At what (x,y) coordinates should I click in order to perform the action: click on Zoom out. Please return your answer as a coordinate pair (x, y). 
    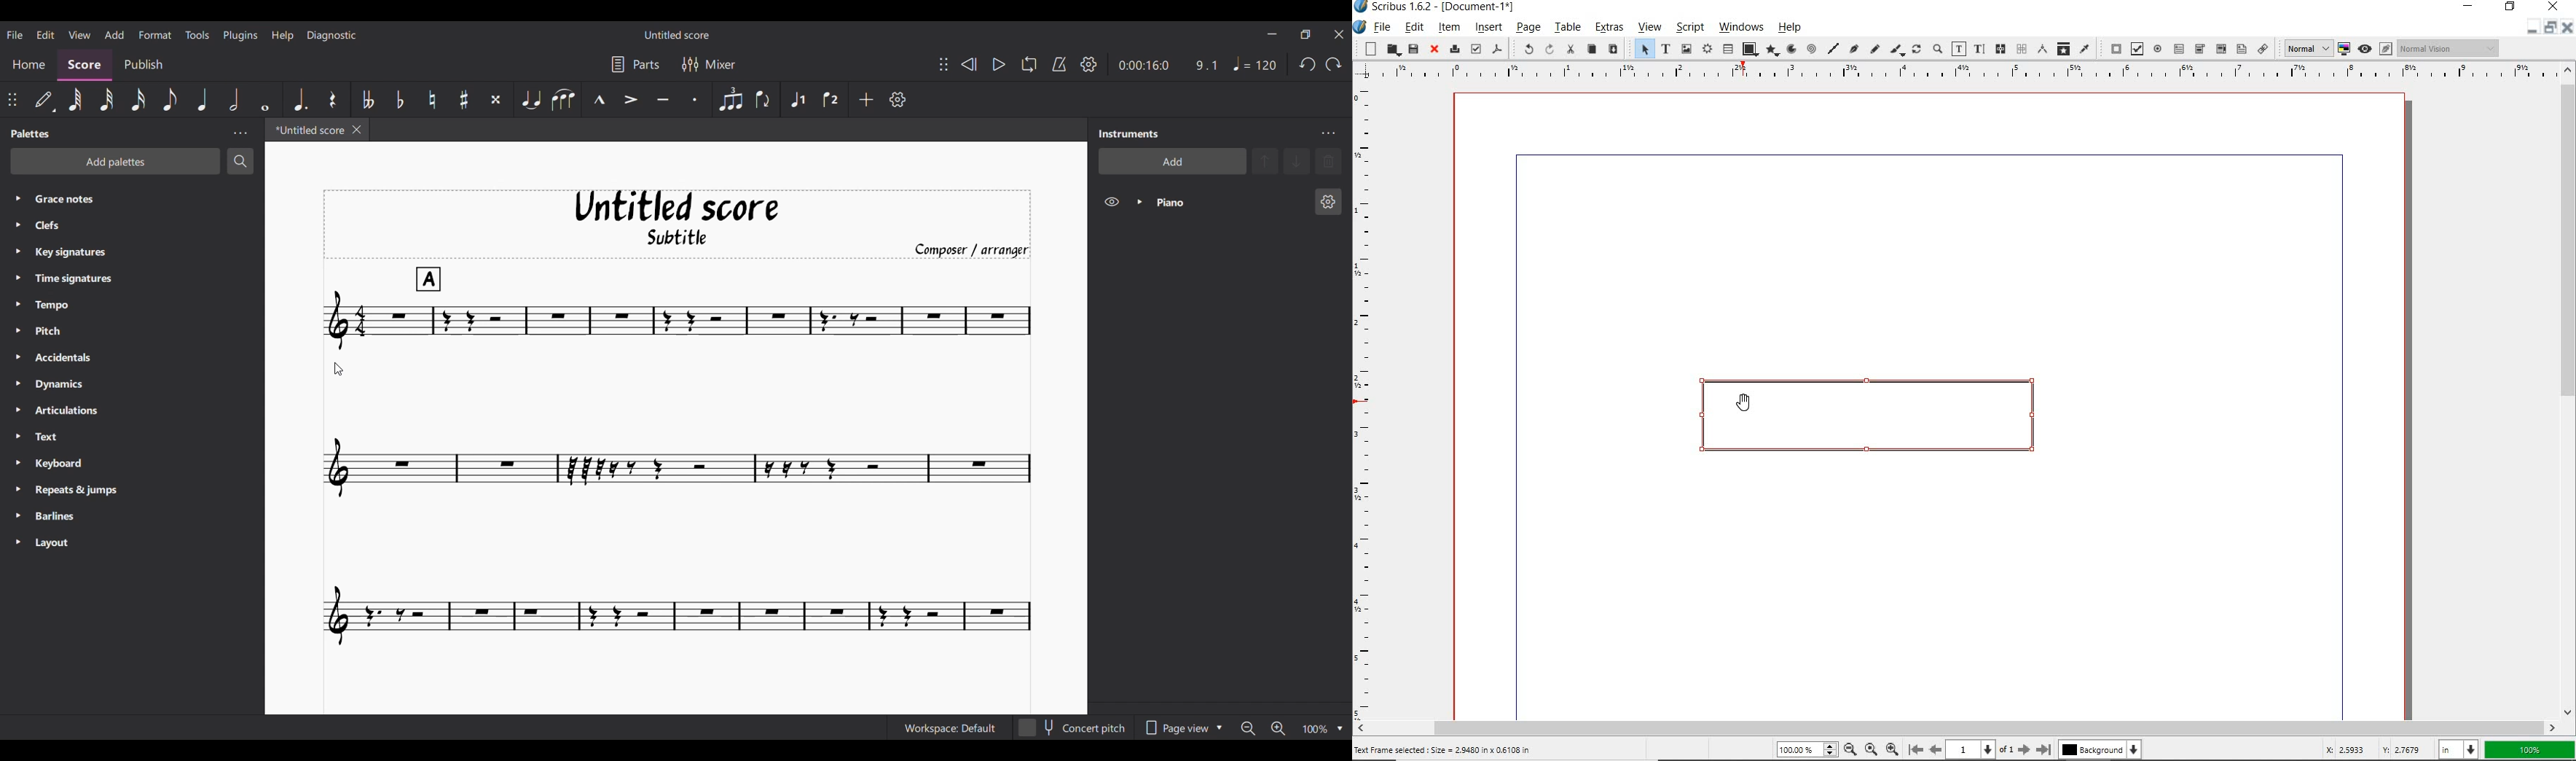
    Looking at the image, I should click on (1847, 749).